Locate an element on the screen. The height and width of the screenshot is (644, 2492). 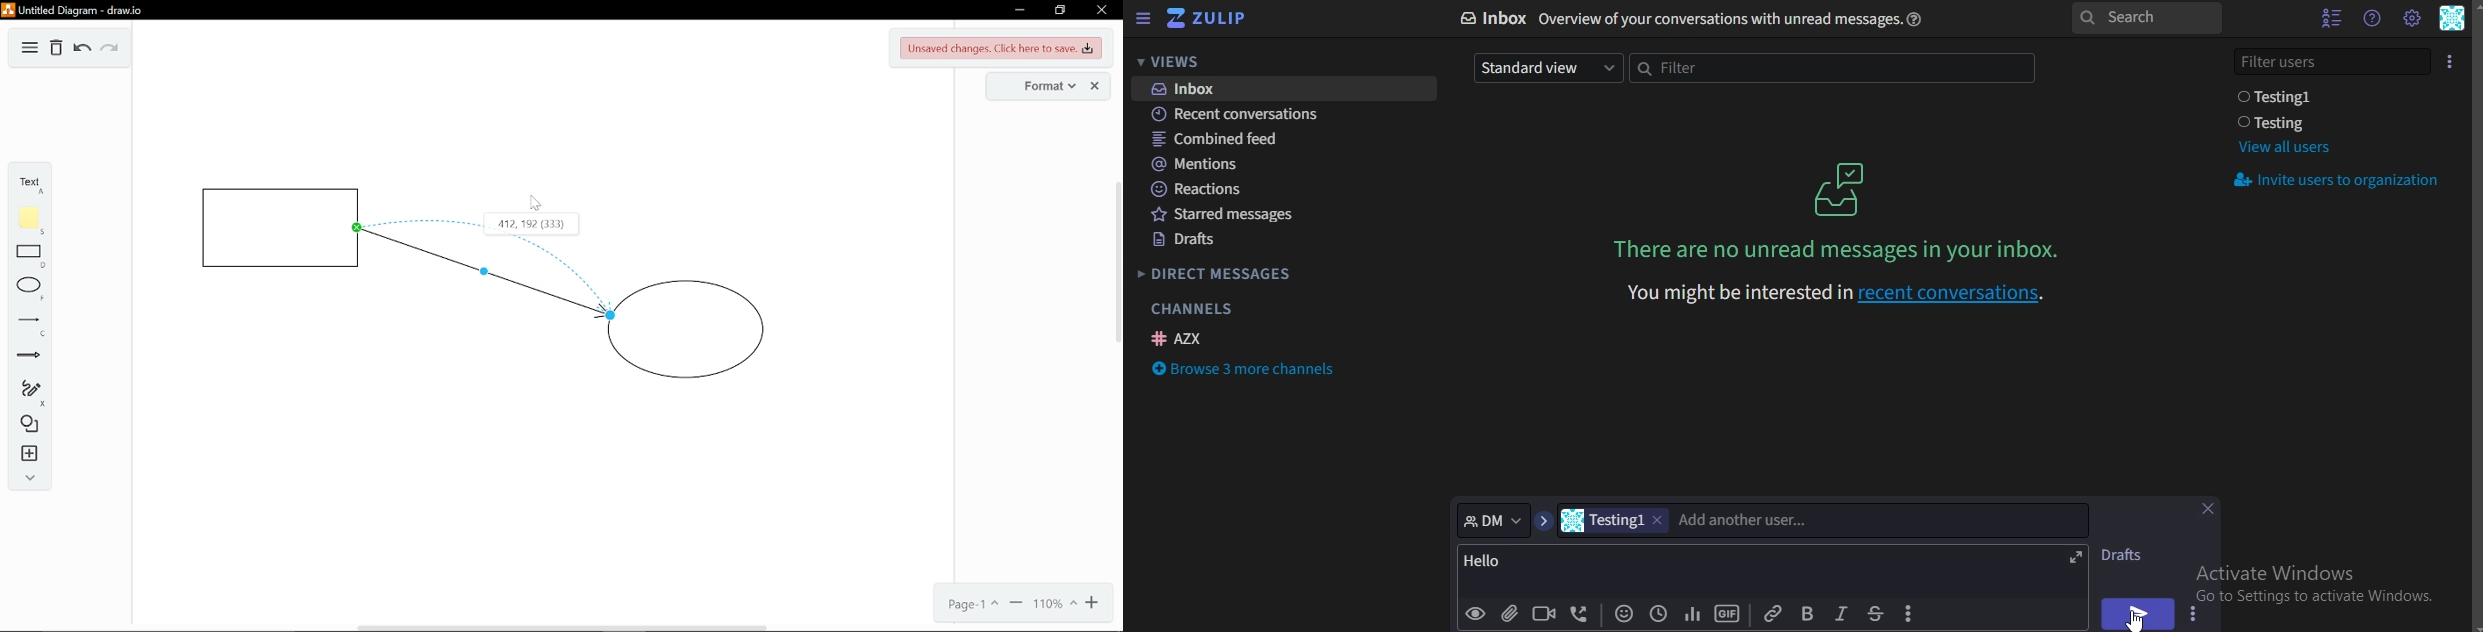
Diagram is located at coordinates (27, 49).